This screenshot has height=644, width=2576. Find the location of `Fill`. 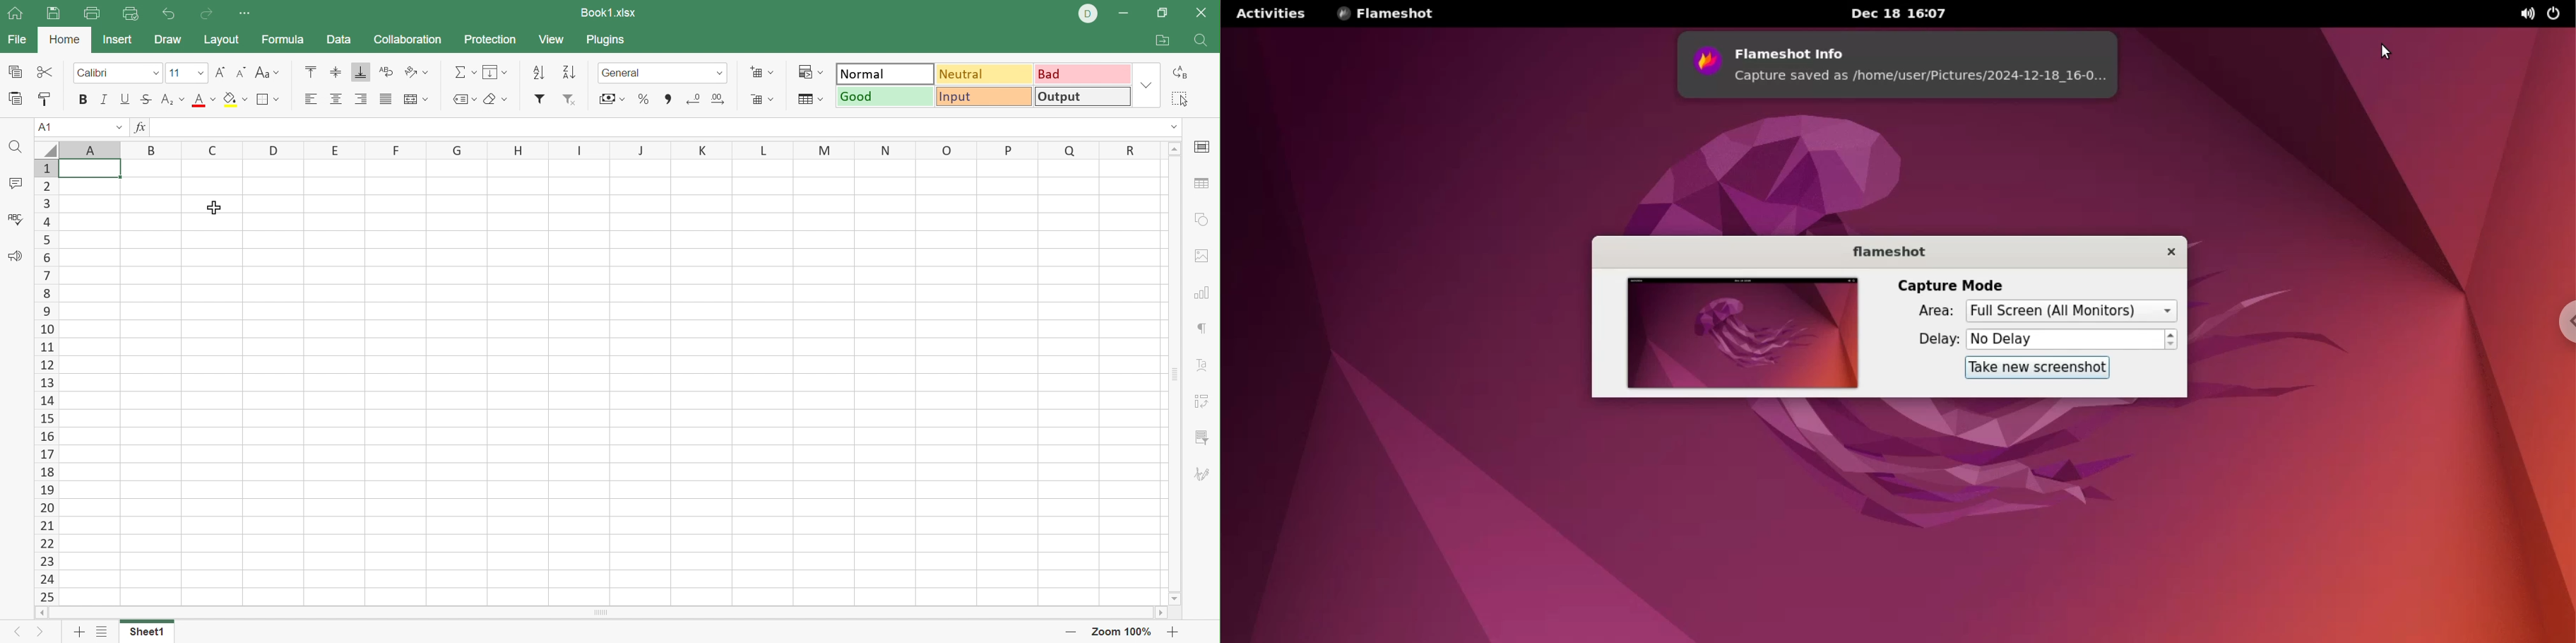

Fill is located at coordinates (494, 71).